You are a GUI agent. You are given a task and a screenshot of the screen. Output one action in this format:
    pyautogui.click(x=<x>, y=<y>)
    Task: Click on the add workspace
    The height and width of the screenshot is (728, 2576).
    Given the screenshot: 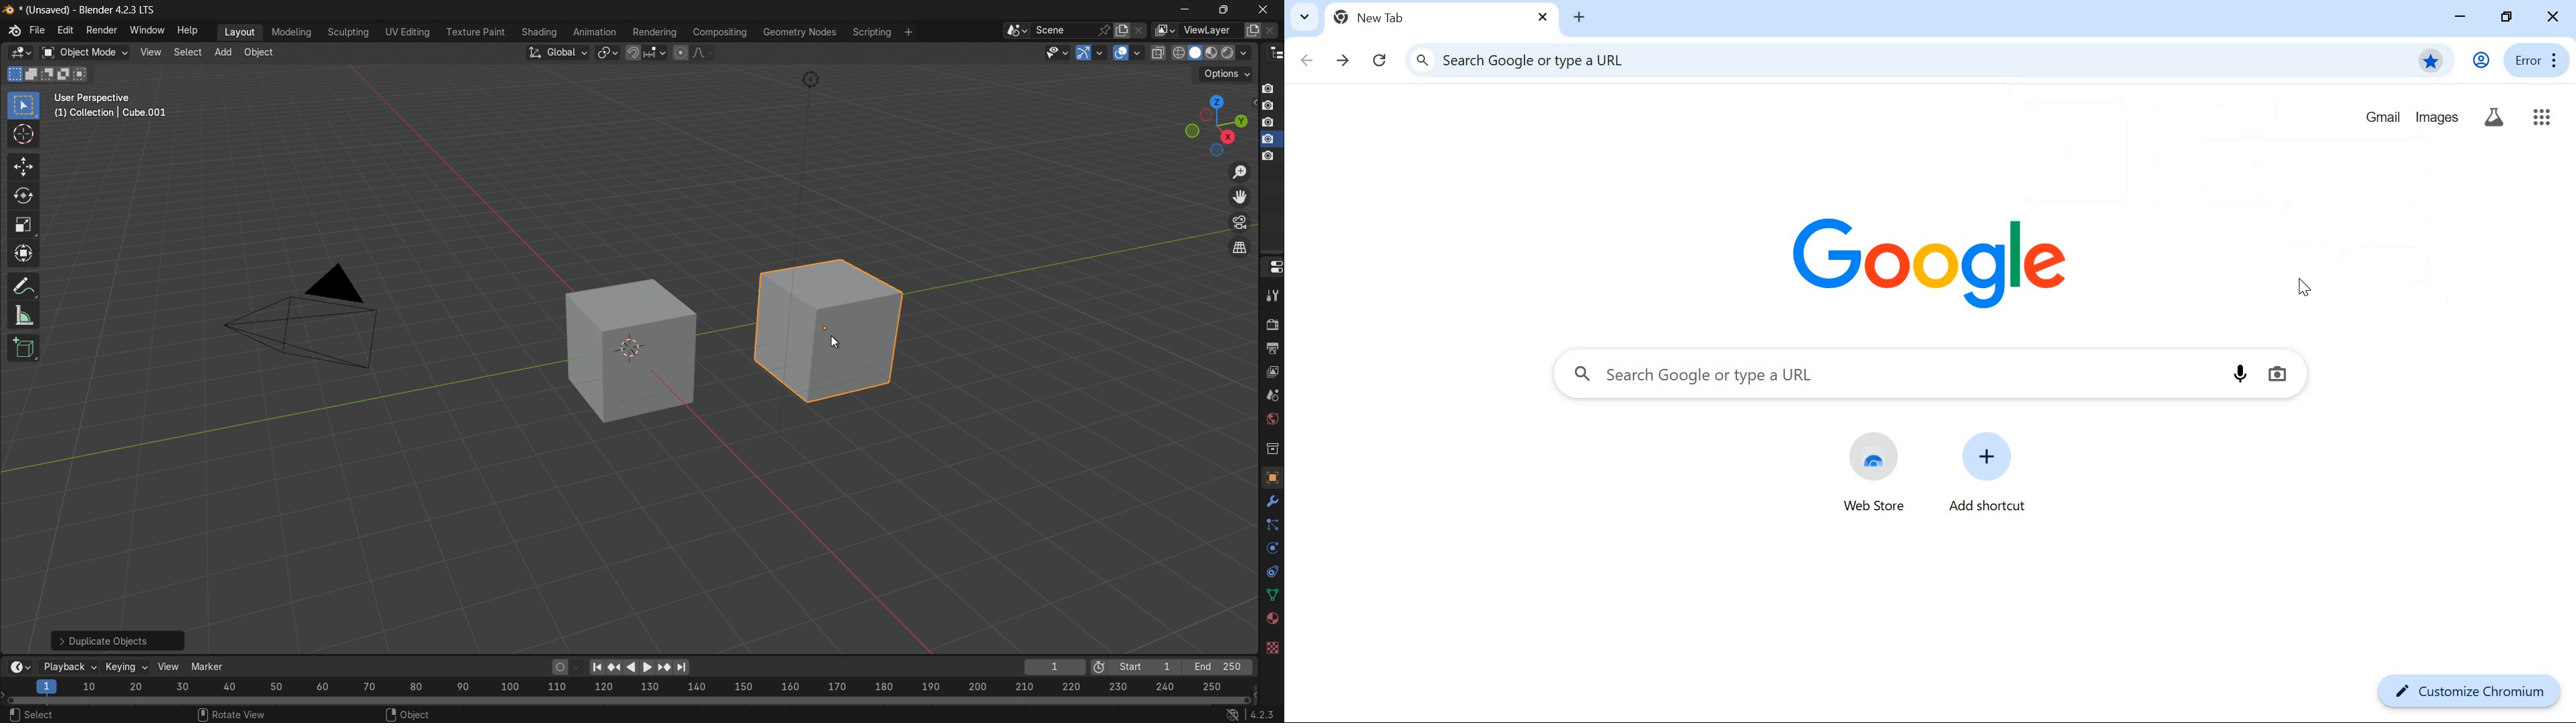 What is the action you would take?
    pyautogui.click(x=907, y=31)
    